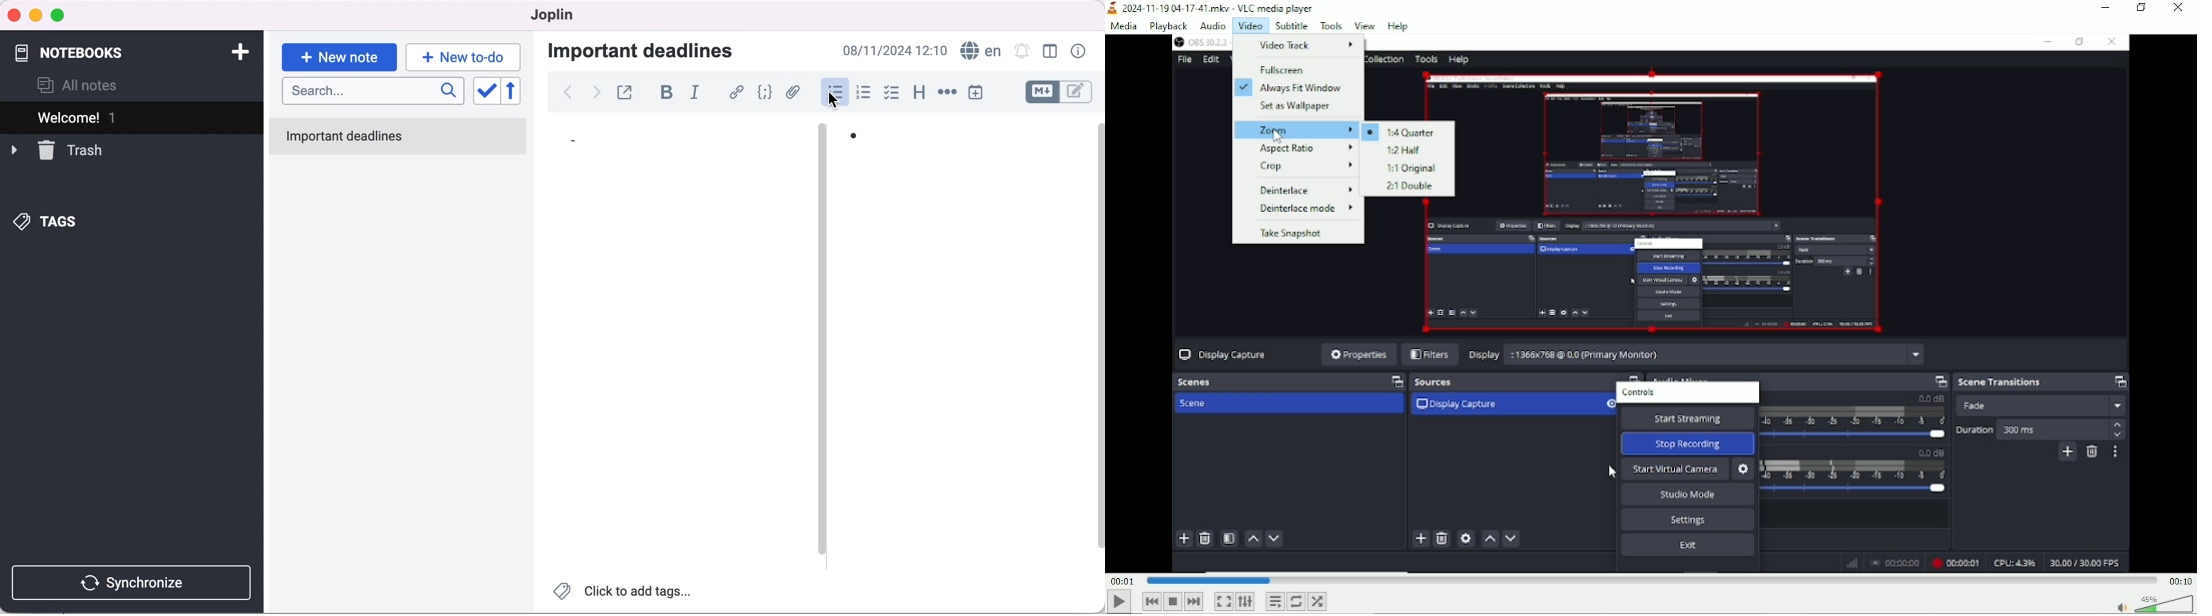  I want to click on view, so click(1365, 25).